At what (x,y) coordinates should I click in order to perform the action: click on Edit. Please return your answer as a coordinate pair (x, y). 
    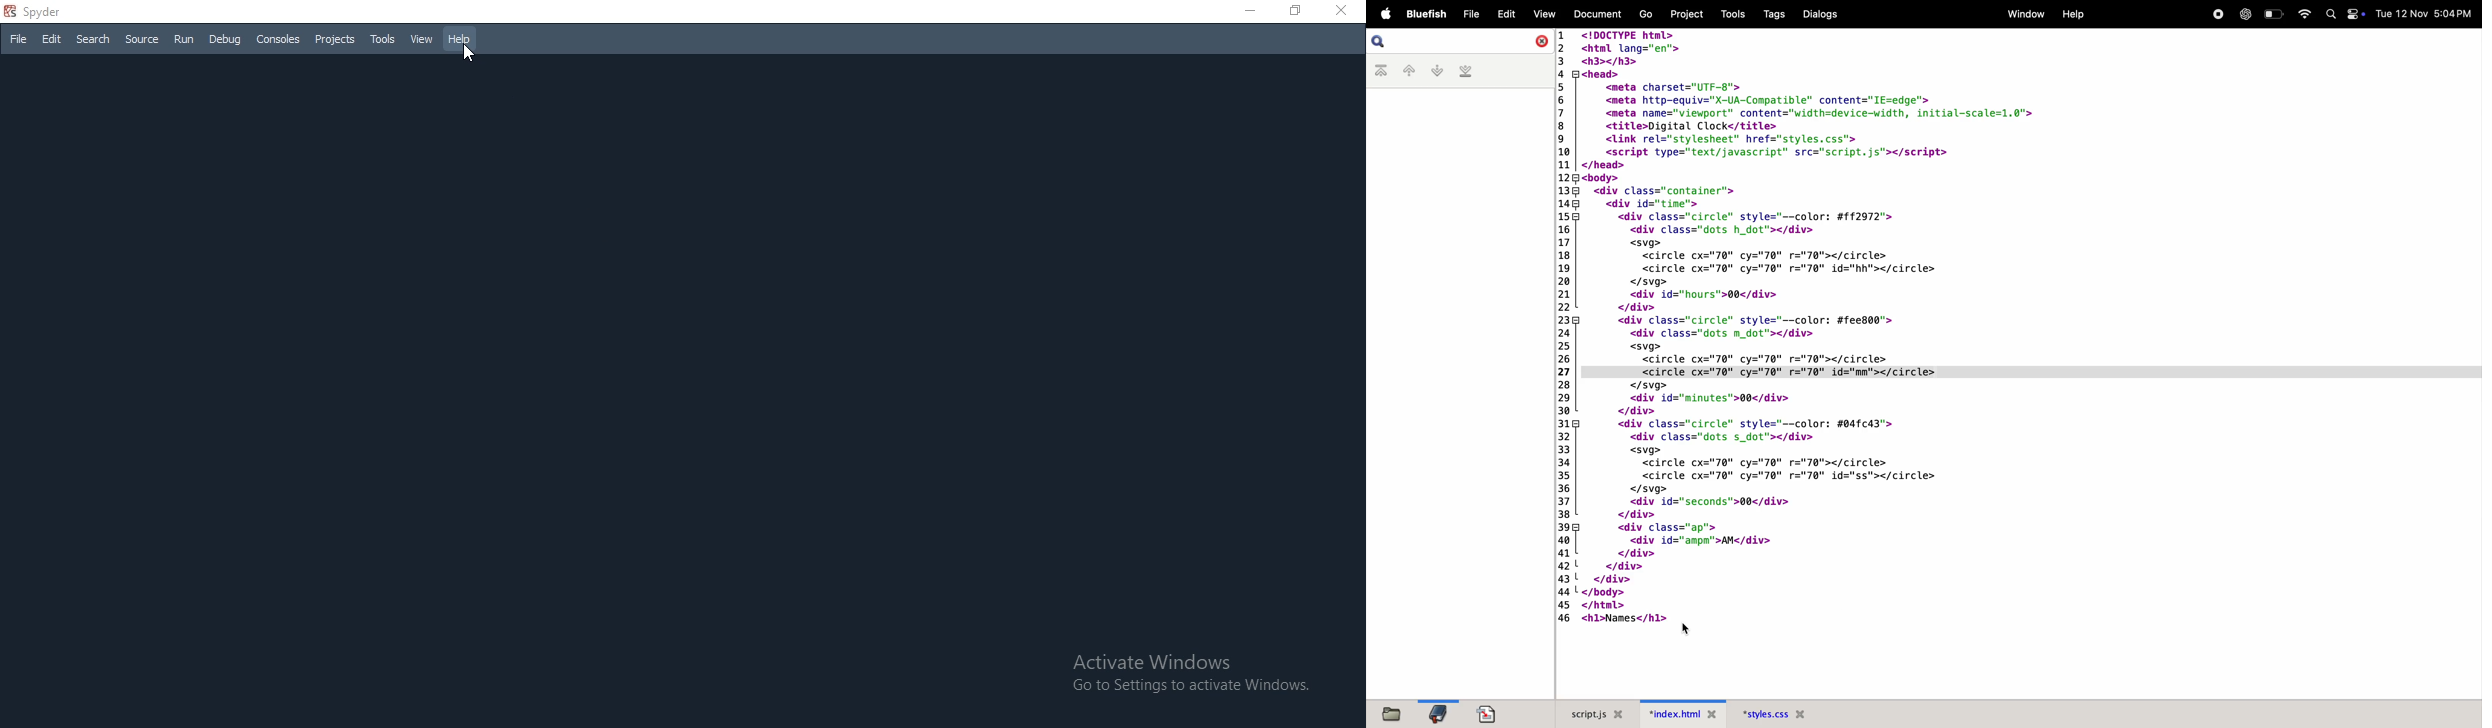
    Looking at the image, I should click on (51, 40).